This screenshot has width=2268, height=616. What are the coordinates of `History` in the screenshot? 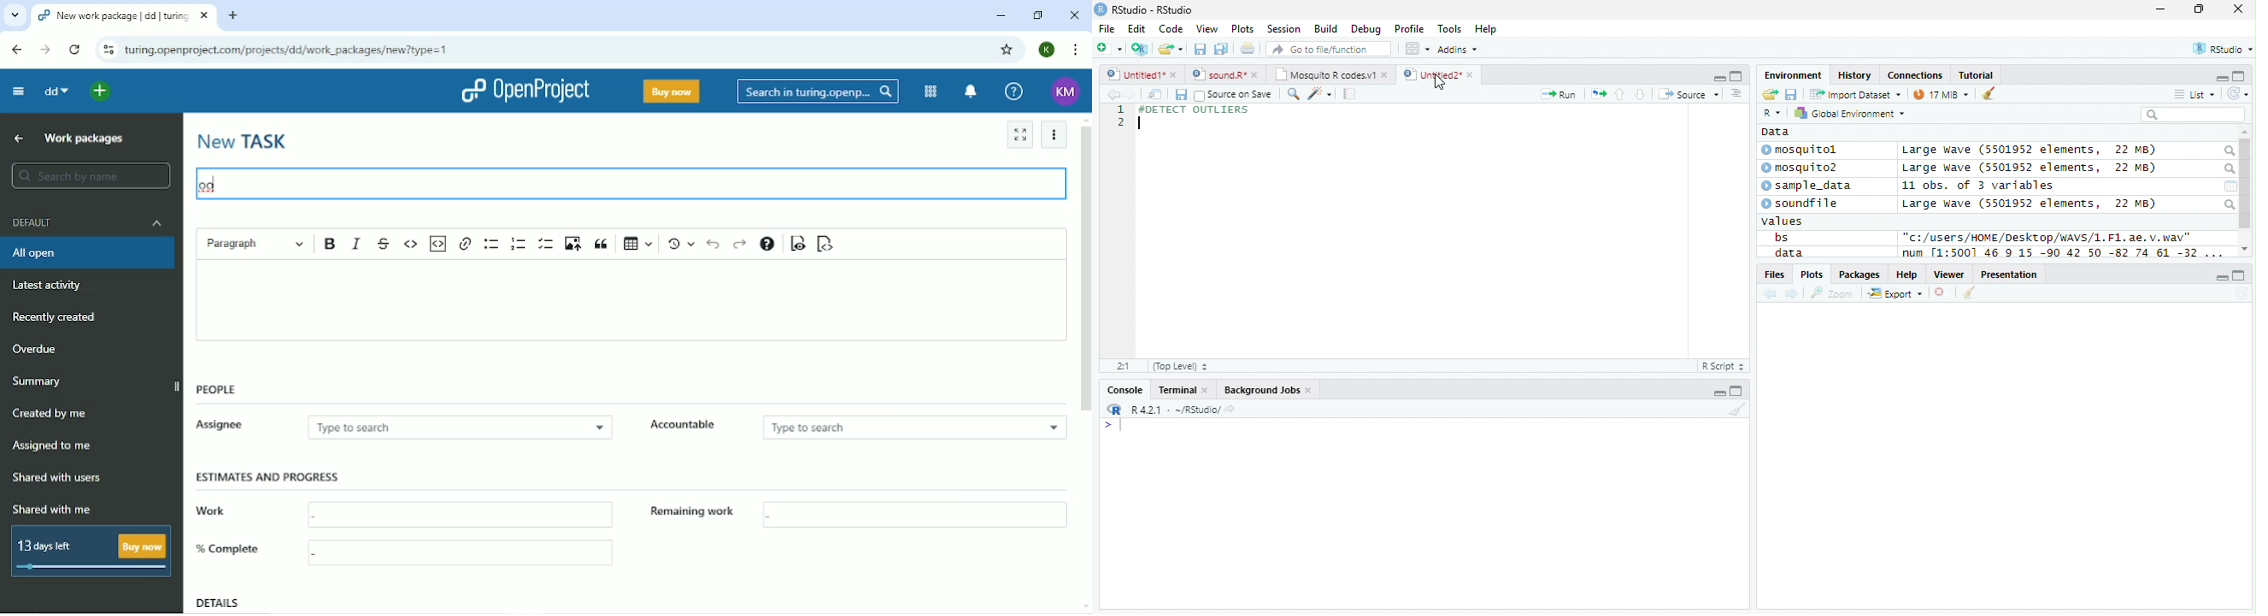 It's located at (1855, 75).